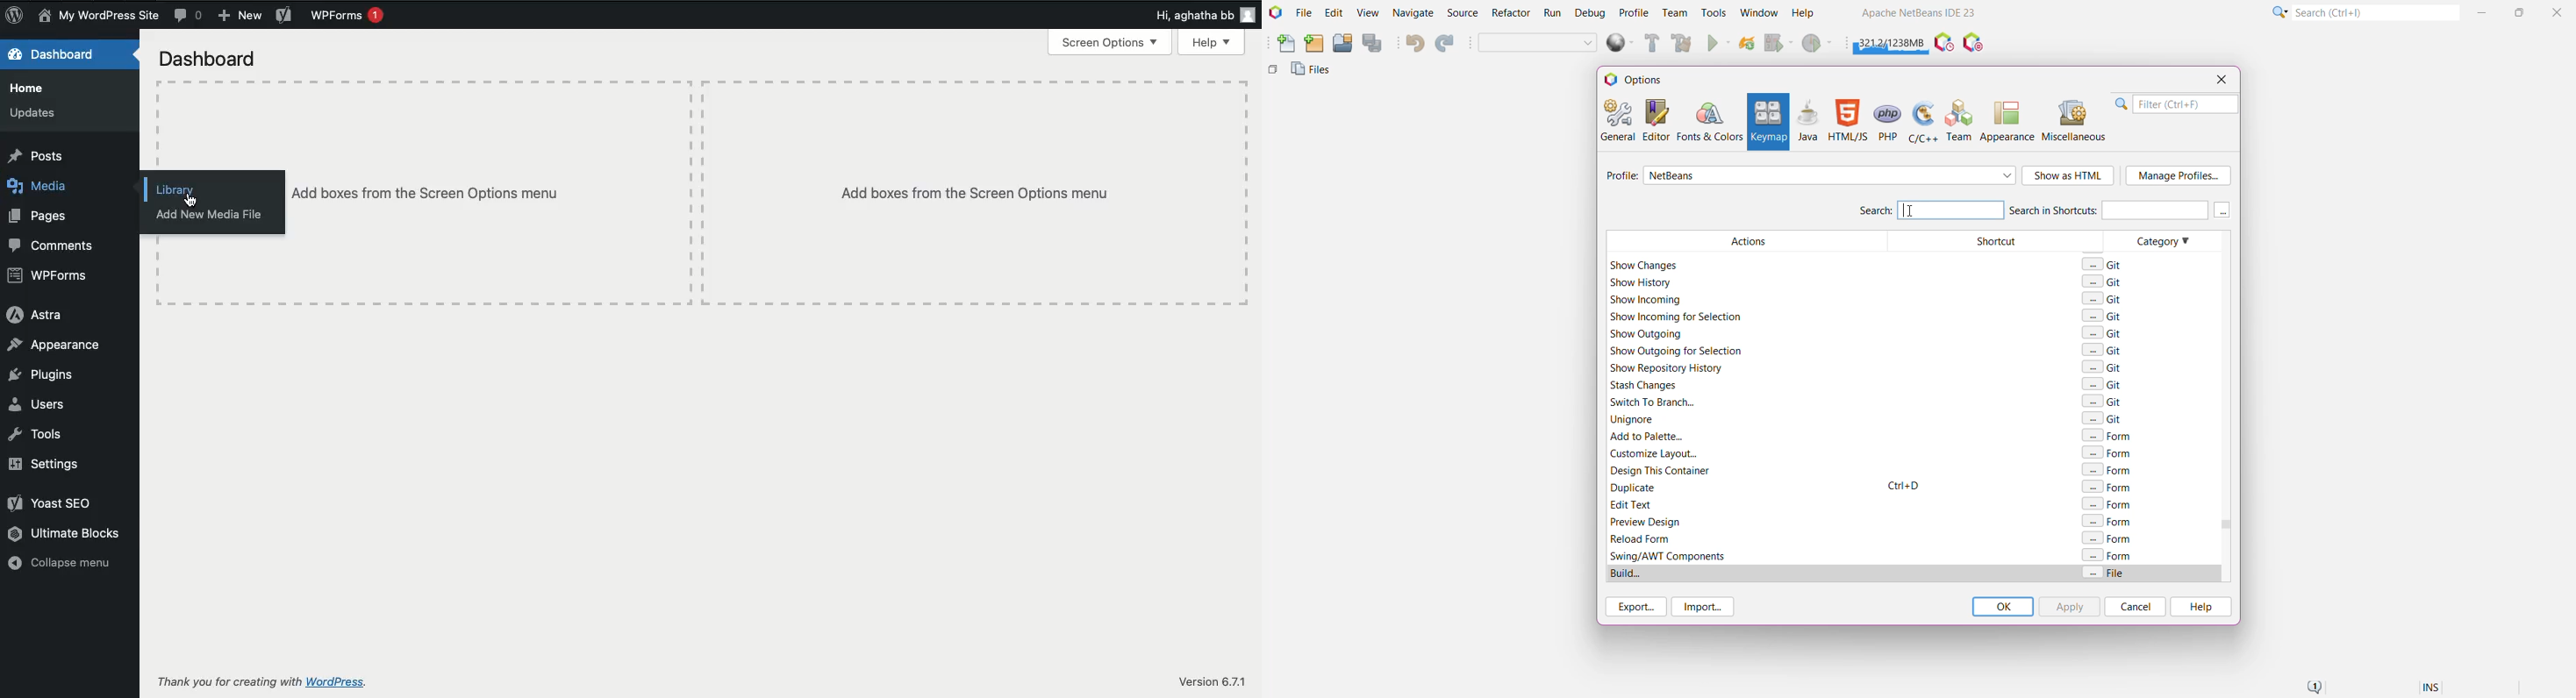 The height and width of the screenshot is (700, 2576). Describe the element at coordinates (2135, 606) in the screenshot. I see `Cancel` at that location.